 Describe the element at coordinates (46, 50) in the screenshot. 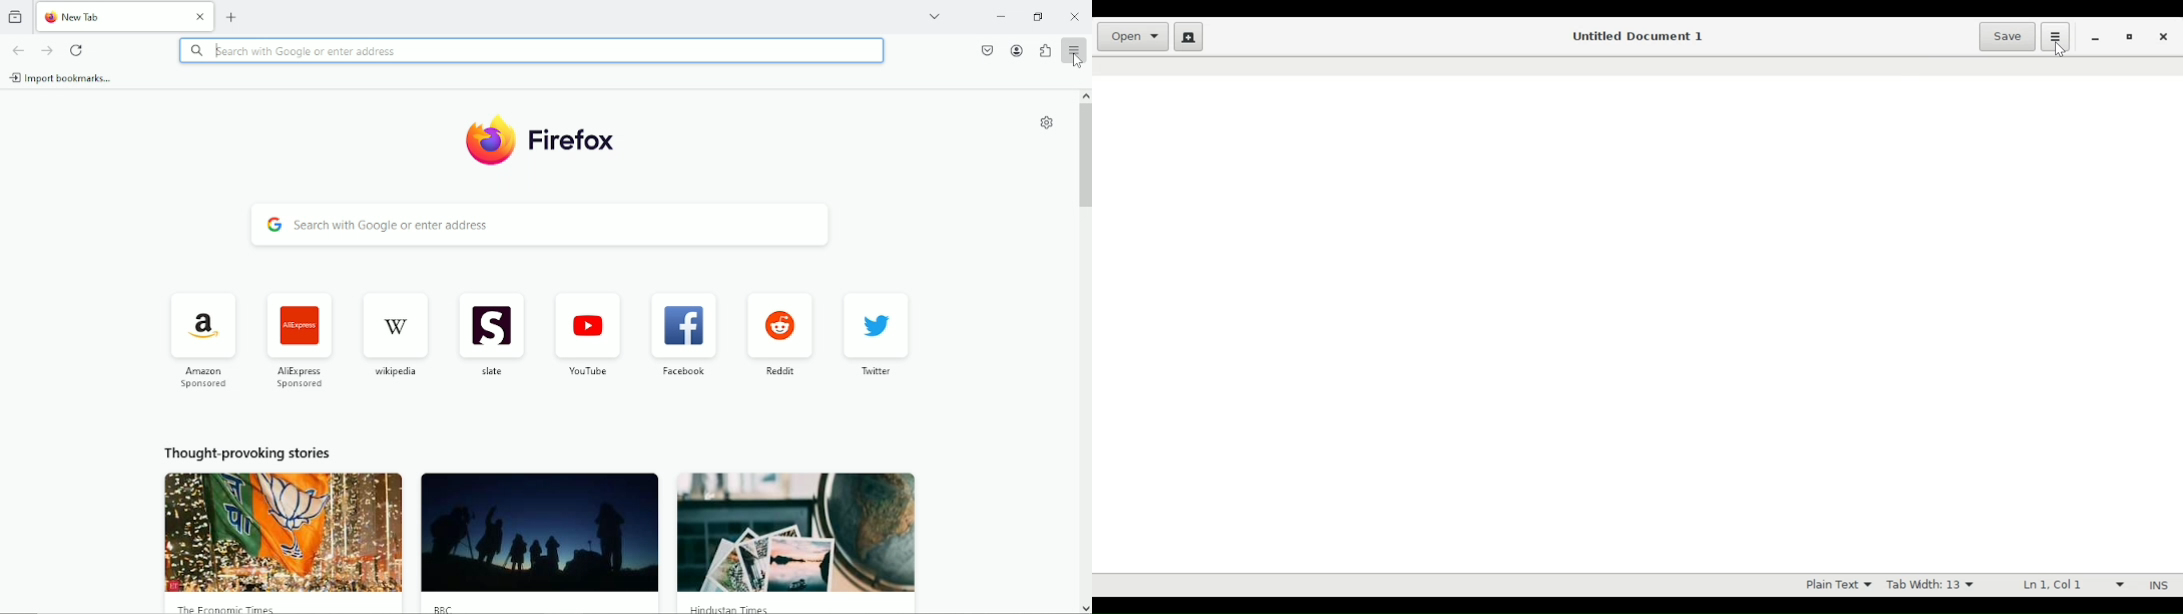

I see `Go forward` at that location.